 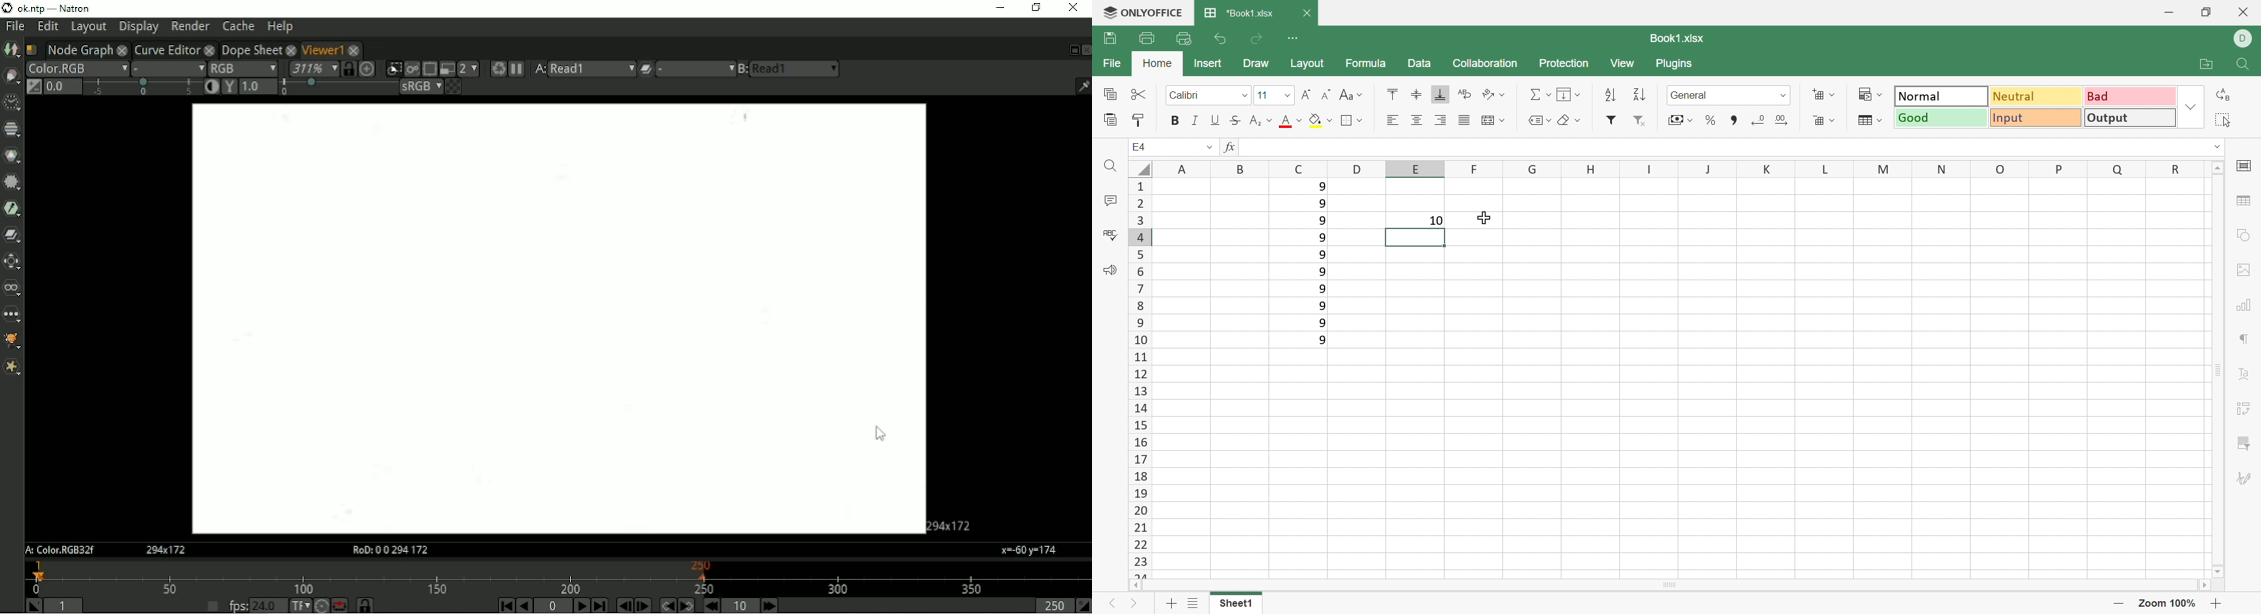 What do you see at coordinates (1321, 186) in the screenshot?
I see `9` at bounding box center [1321, 186].